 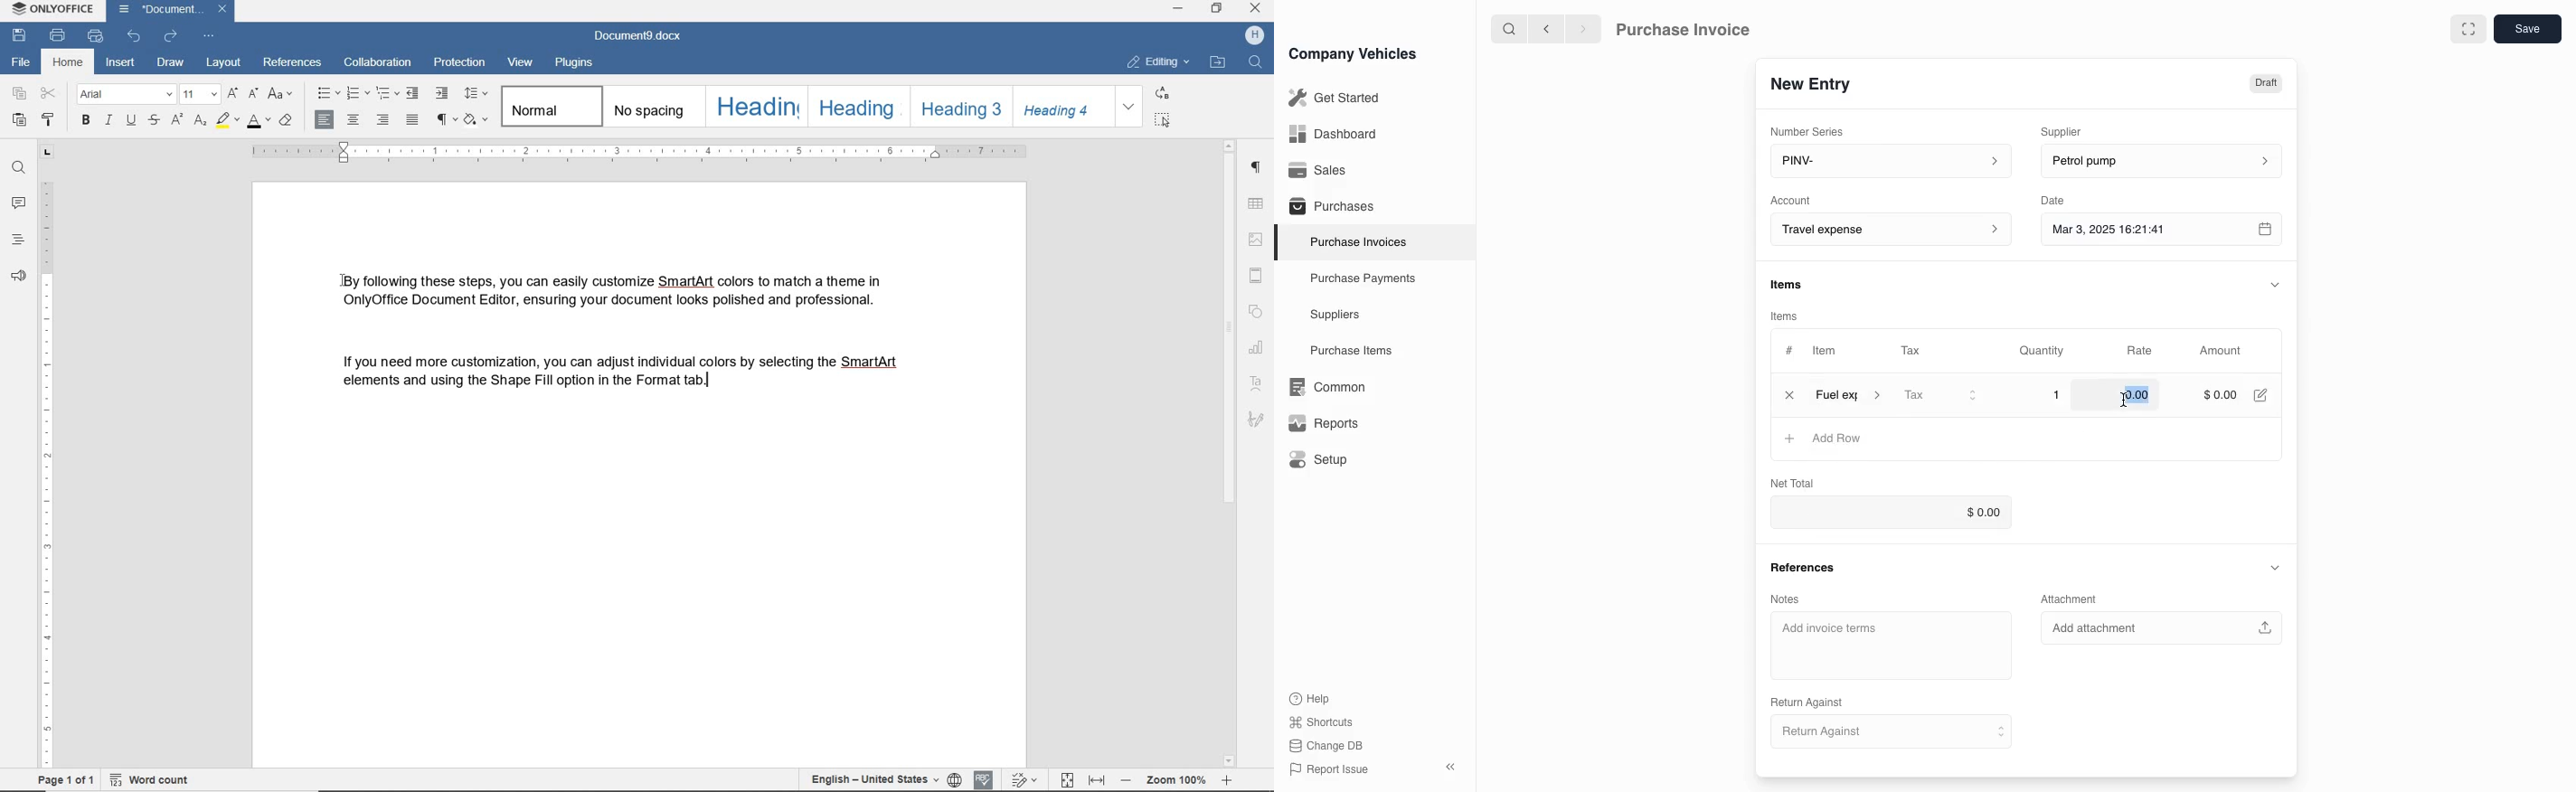 What do you see at coordinates (1805, 567) in the screenshot?
I see `References` at bounding box center [1805, 567].